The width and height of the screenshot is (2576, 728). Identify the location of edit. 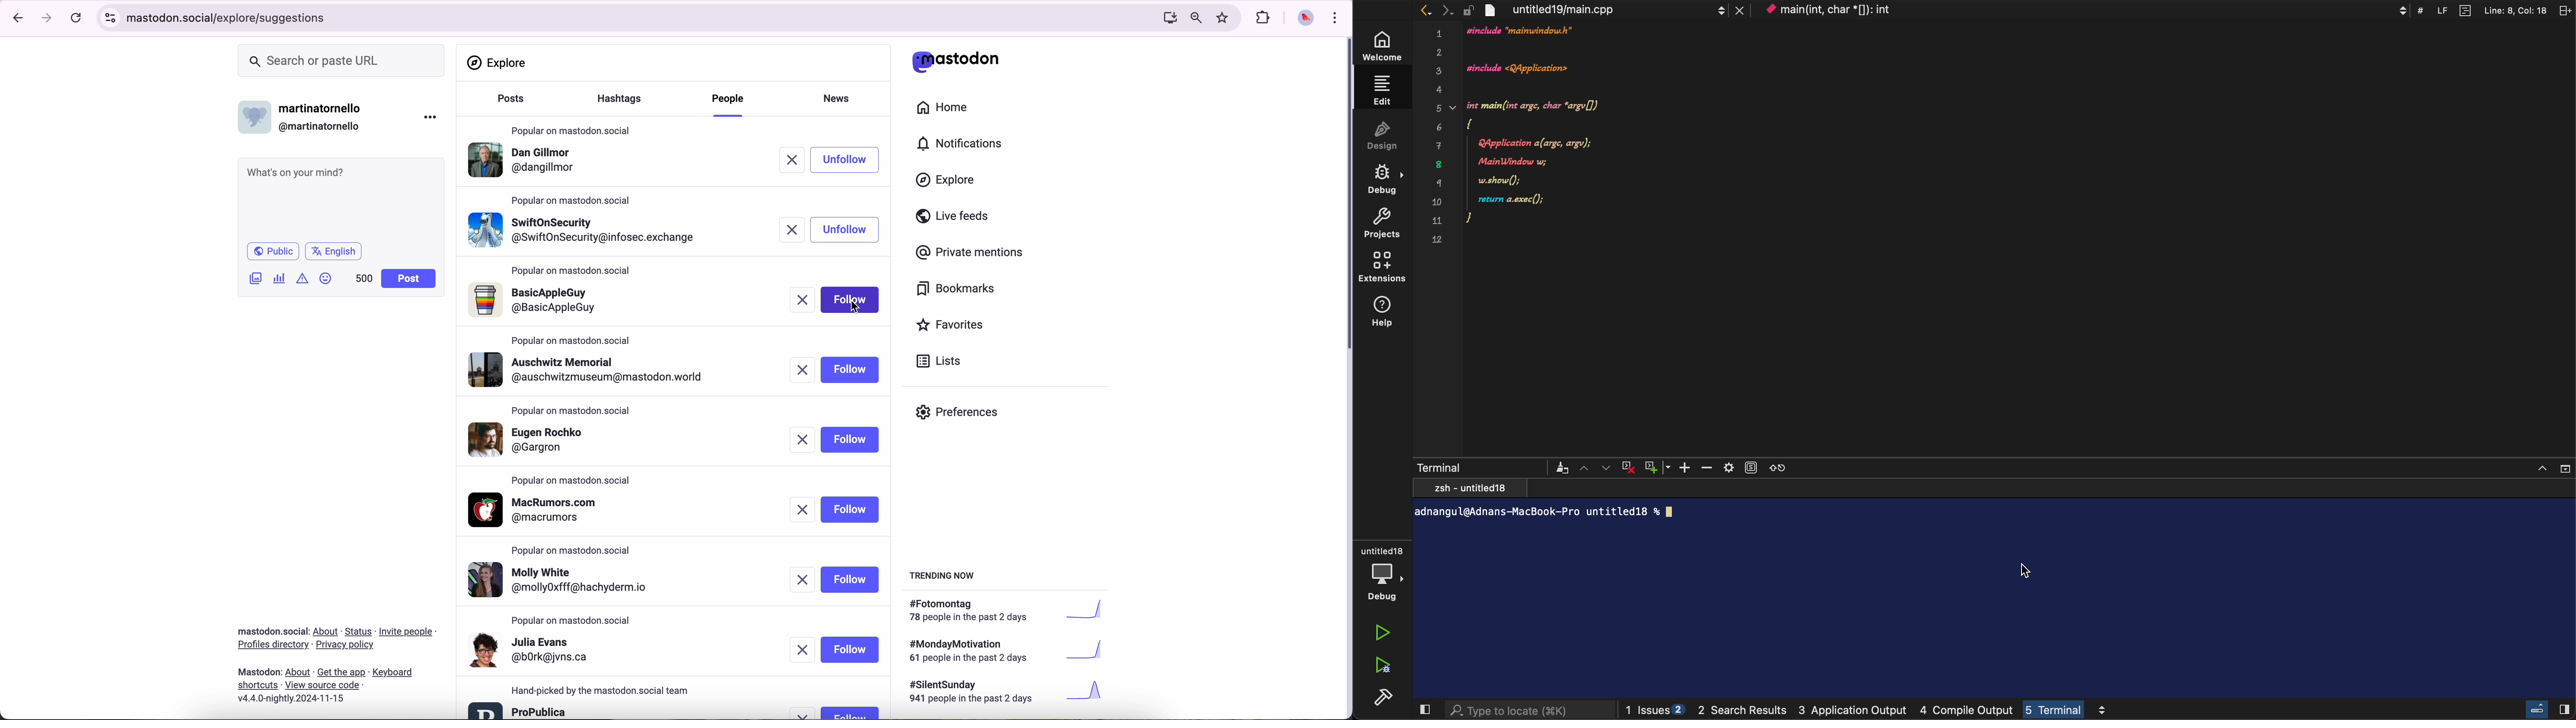
(1383, 91).